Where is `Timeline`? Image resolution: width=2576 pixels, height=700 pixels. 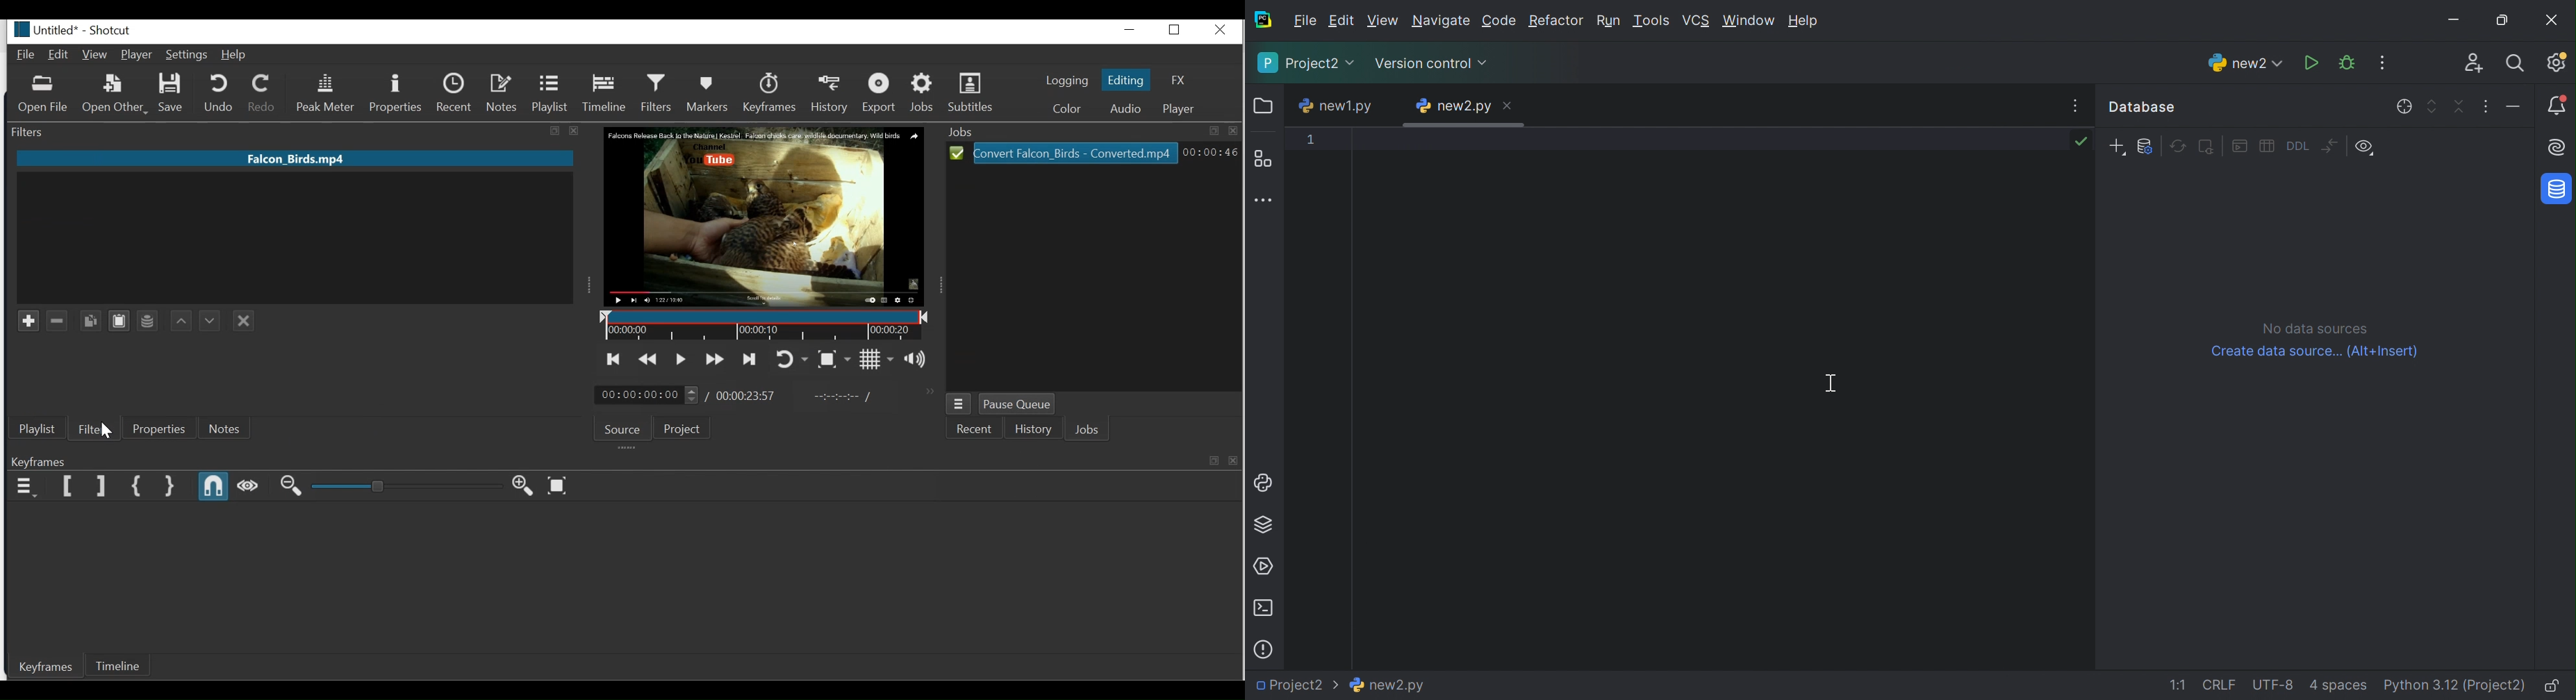 Timeline is located at coordinates (119, 666).